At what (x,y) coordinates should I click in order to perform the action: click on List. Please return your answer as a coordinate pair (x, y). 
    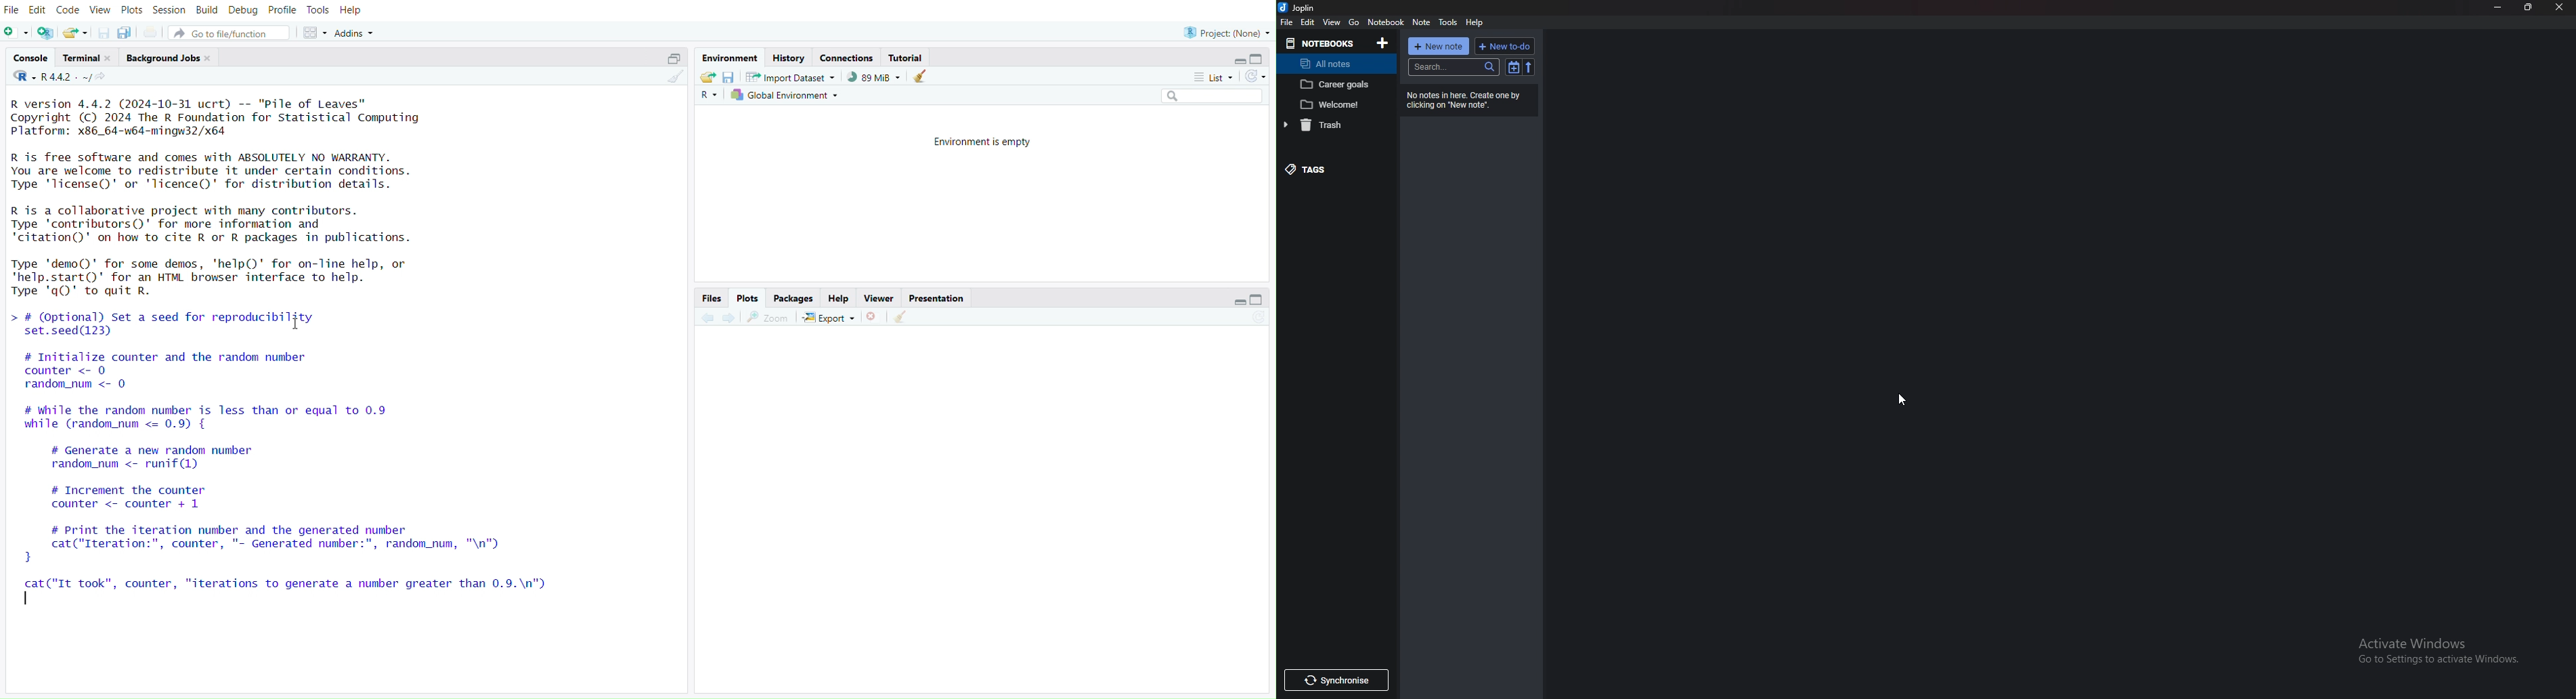
    Looking at the image, I should click on (1214, 76).